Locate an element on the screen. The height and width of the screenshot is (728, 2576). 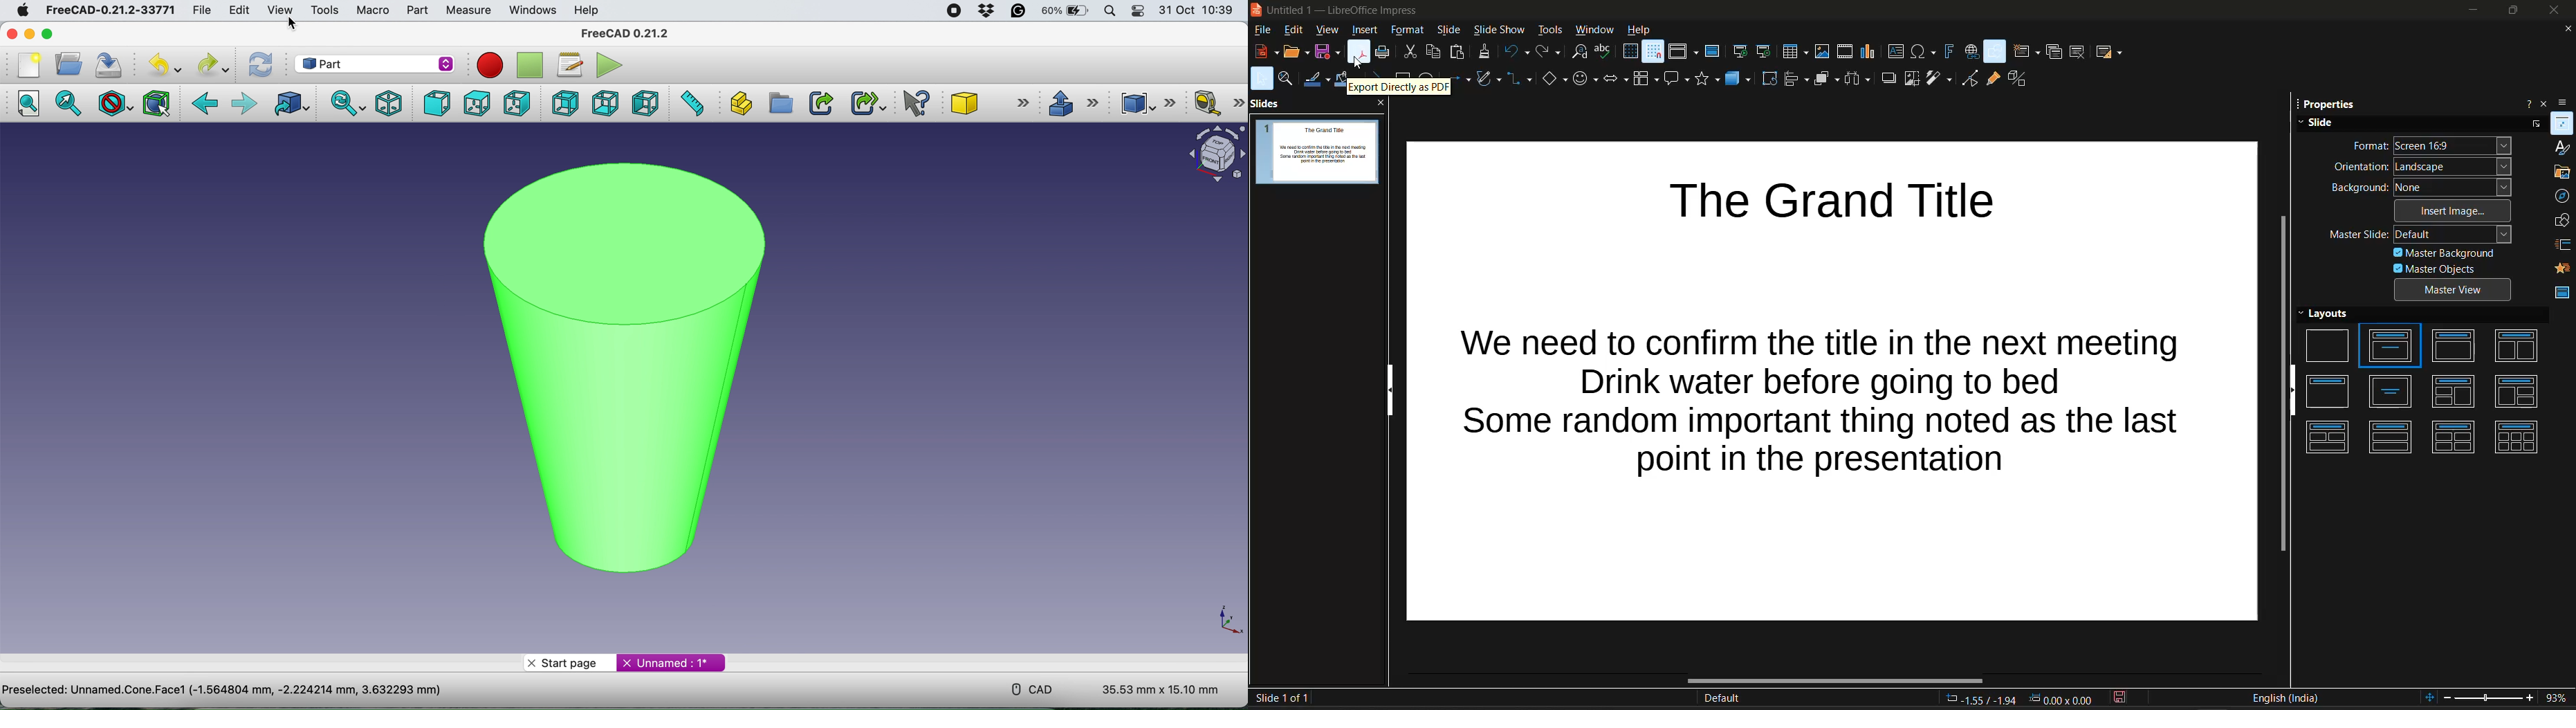
31 oct 10:39 is located at coordinates (1201, 11).